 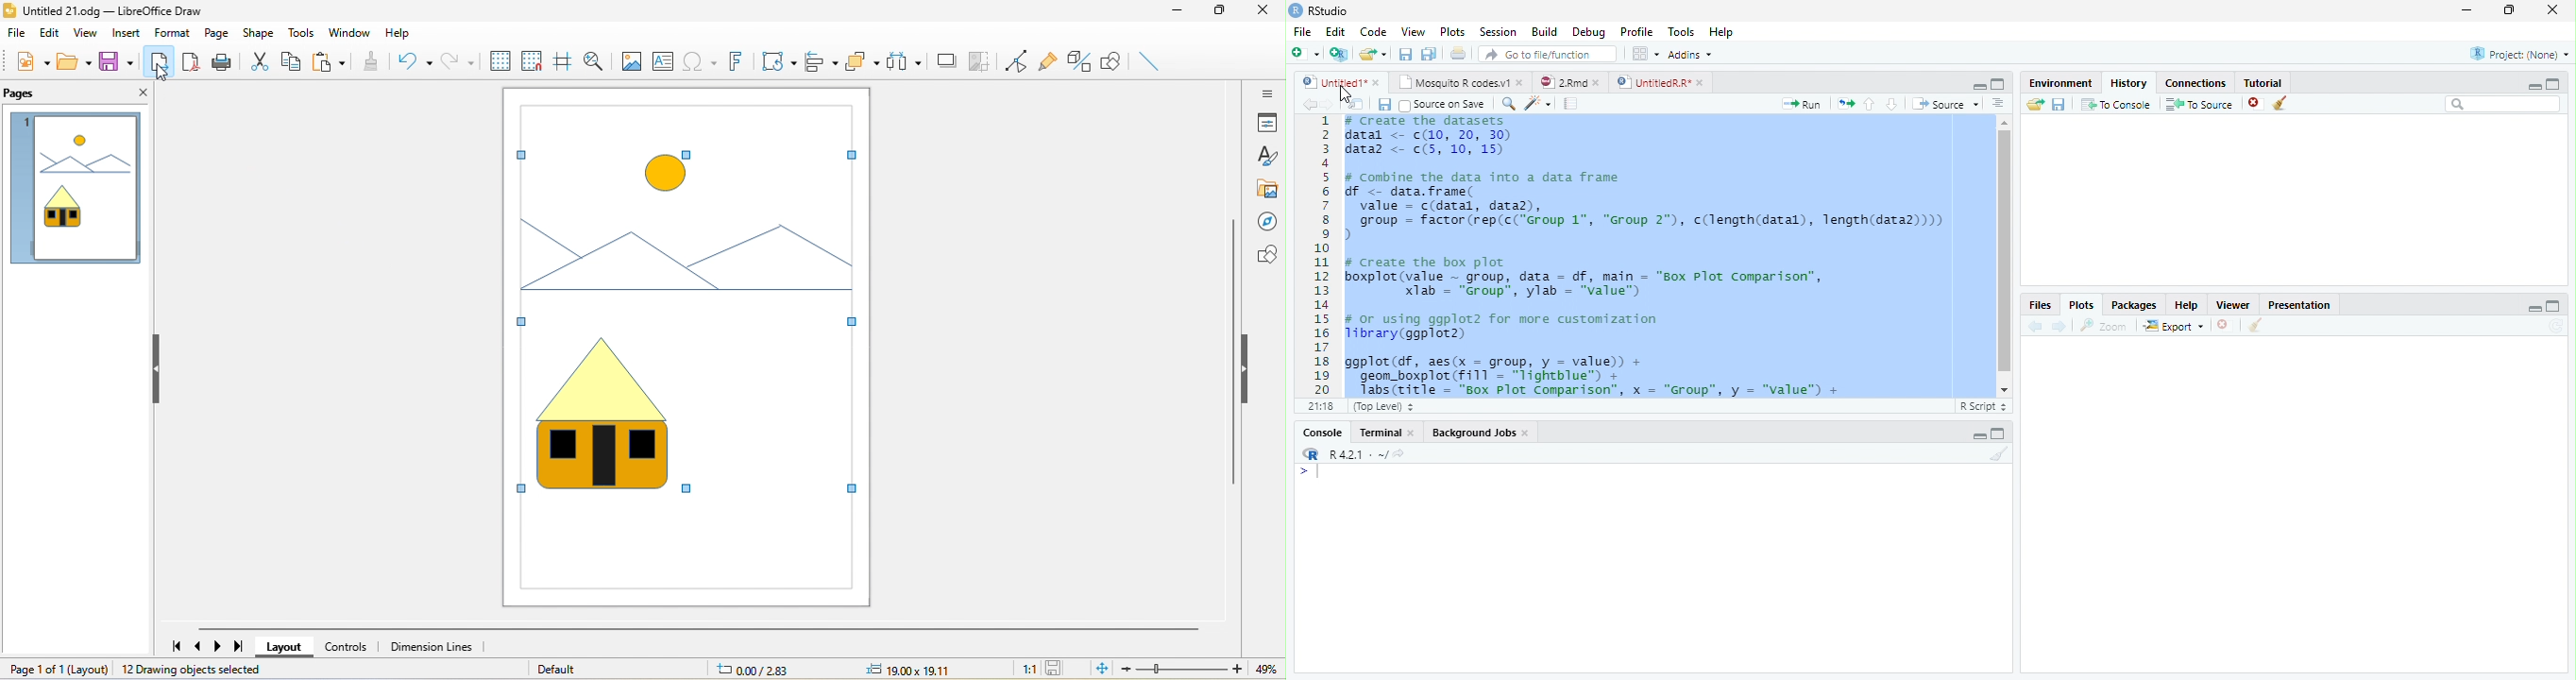 I want to click on arrange, so click(x=864, y=61).